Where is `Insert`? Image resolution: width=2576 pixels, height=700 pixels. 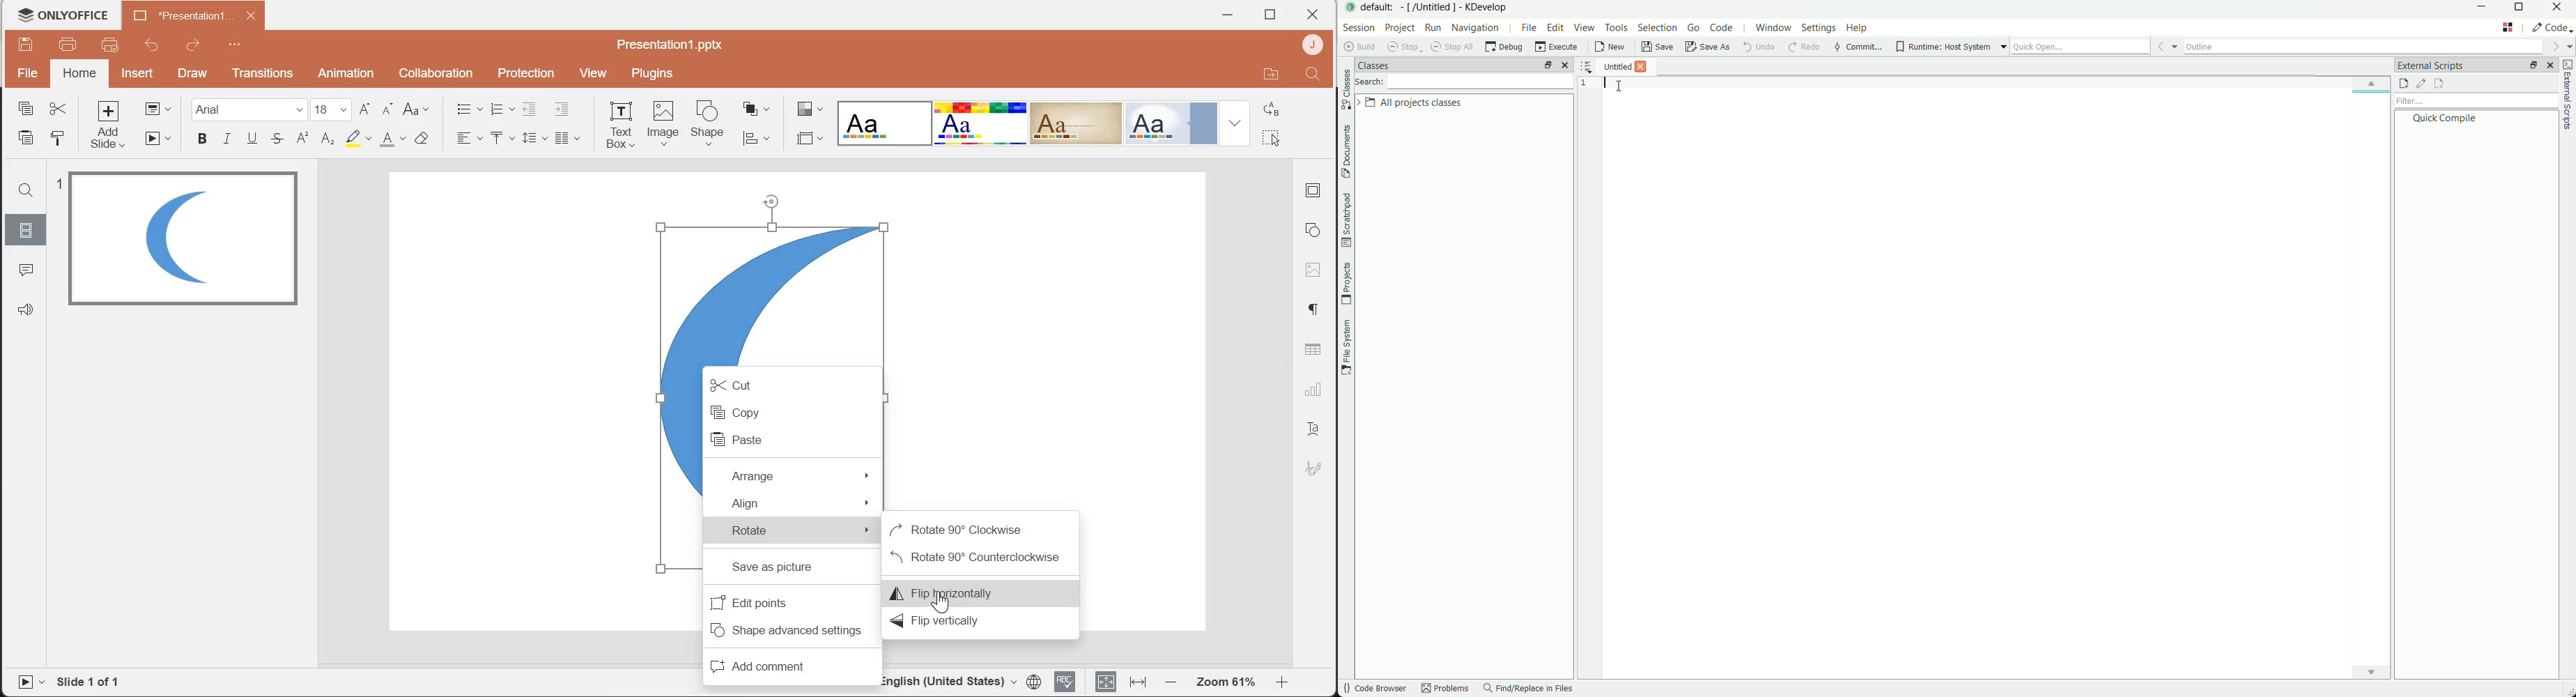
Insert is located at coordinates (139, 72).